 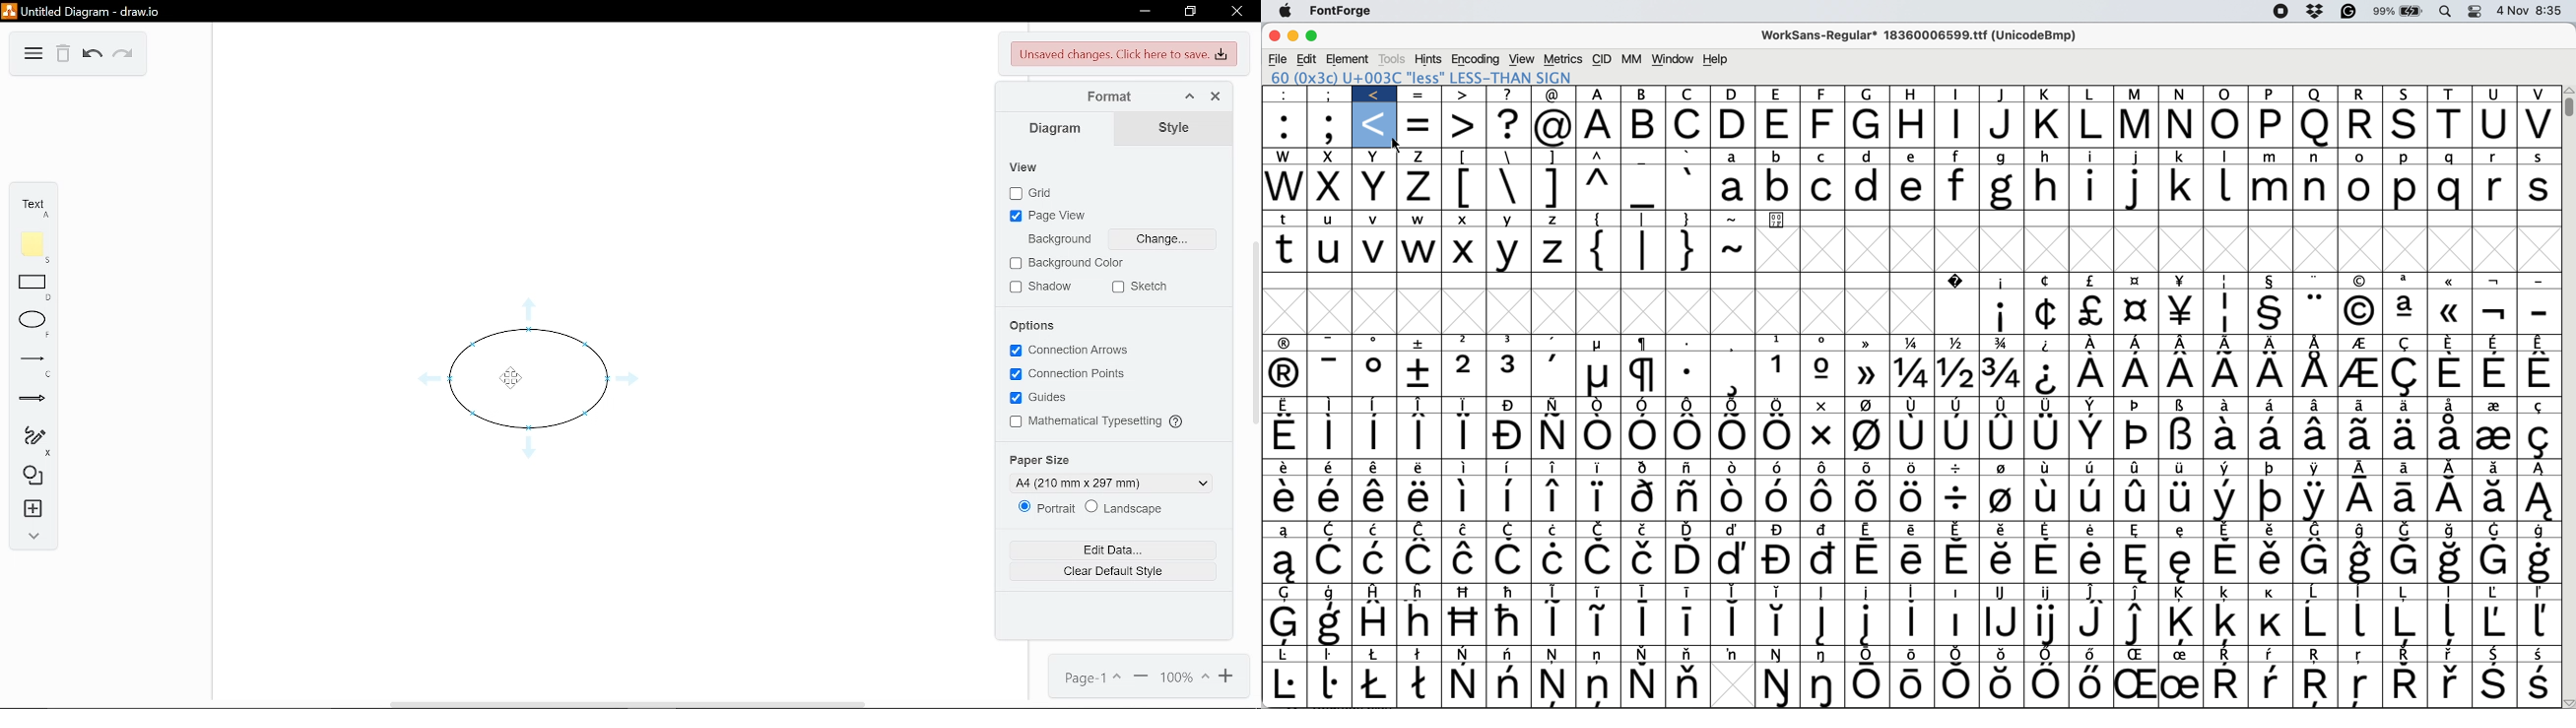 I want to click on symbol, so click(x=2002, y=561).